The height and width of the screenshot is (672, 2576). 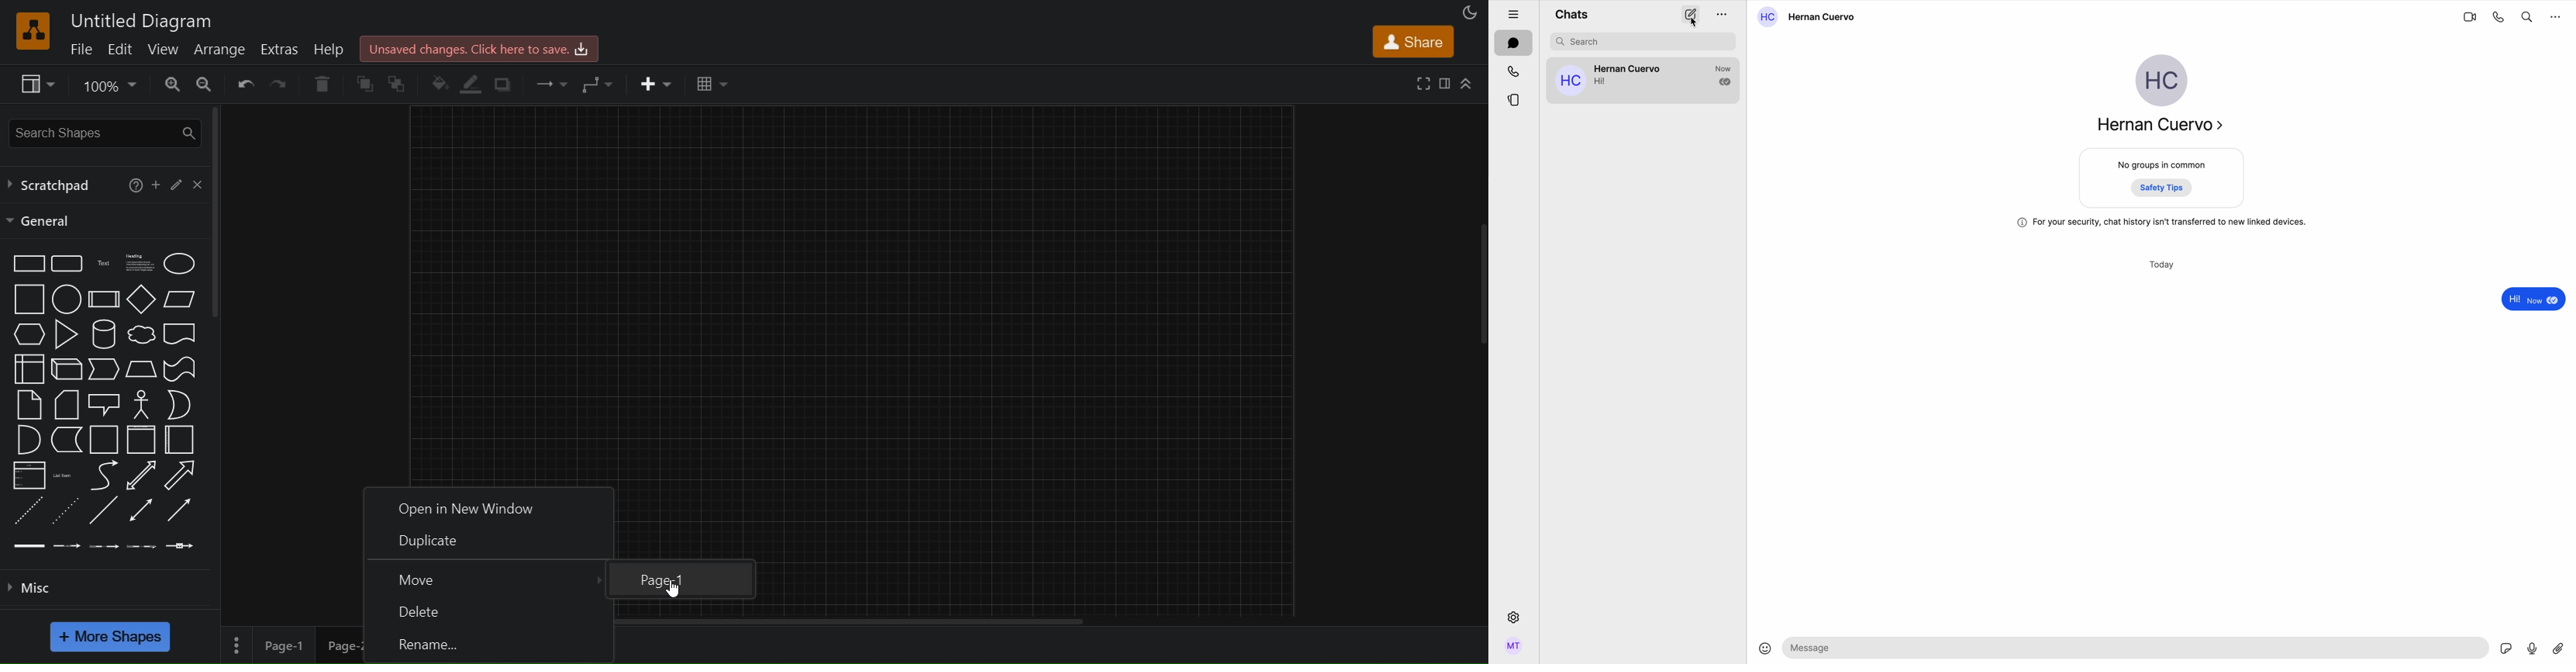 What do you see at coordinates (236, 644) in the screenshot?
I see `page options` at bounding box center [236, 644].